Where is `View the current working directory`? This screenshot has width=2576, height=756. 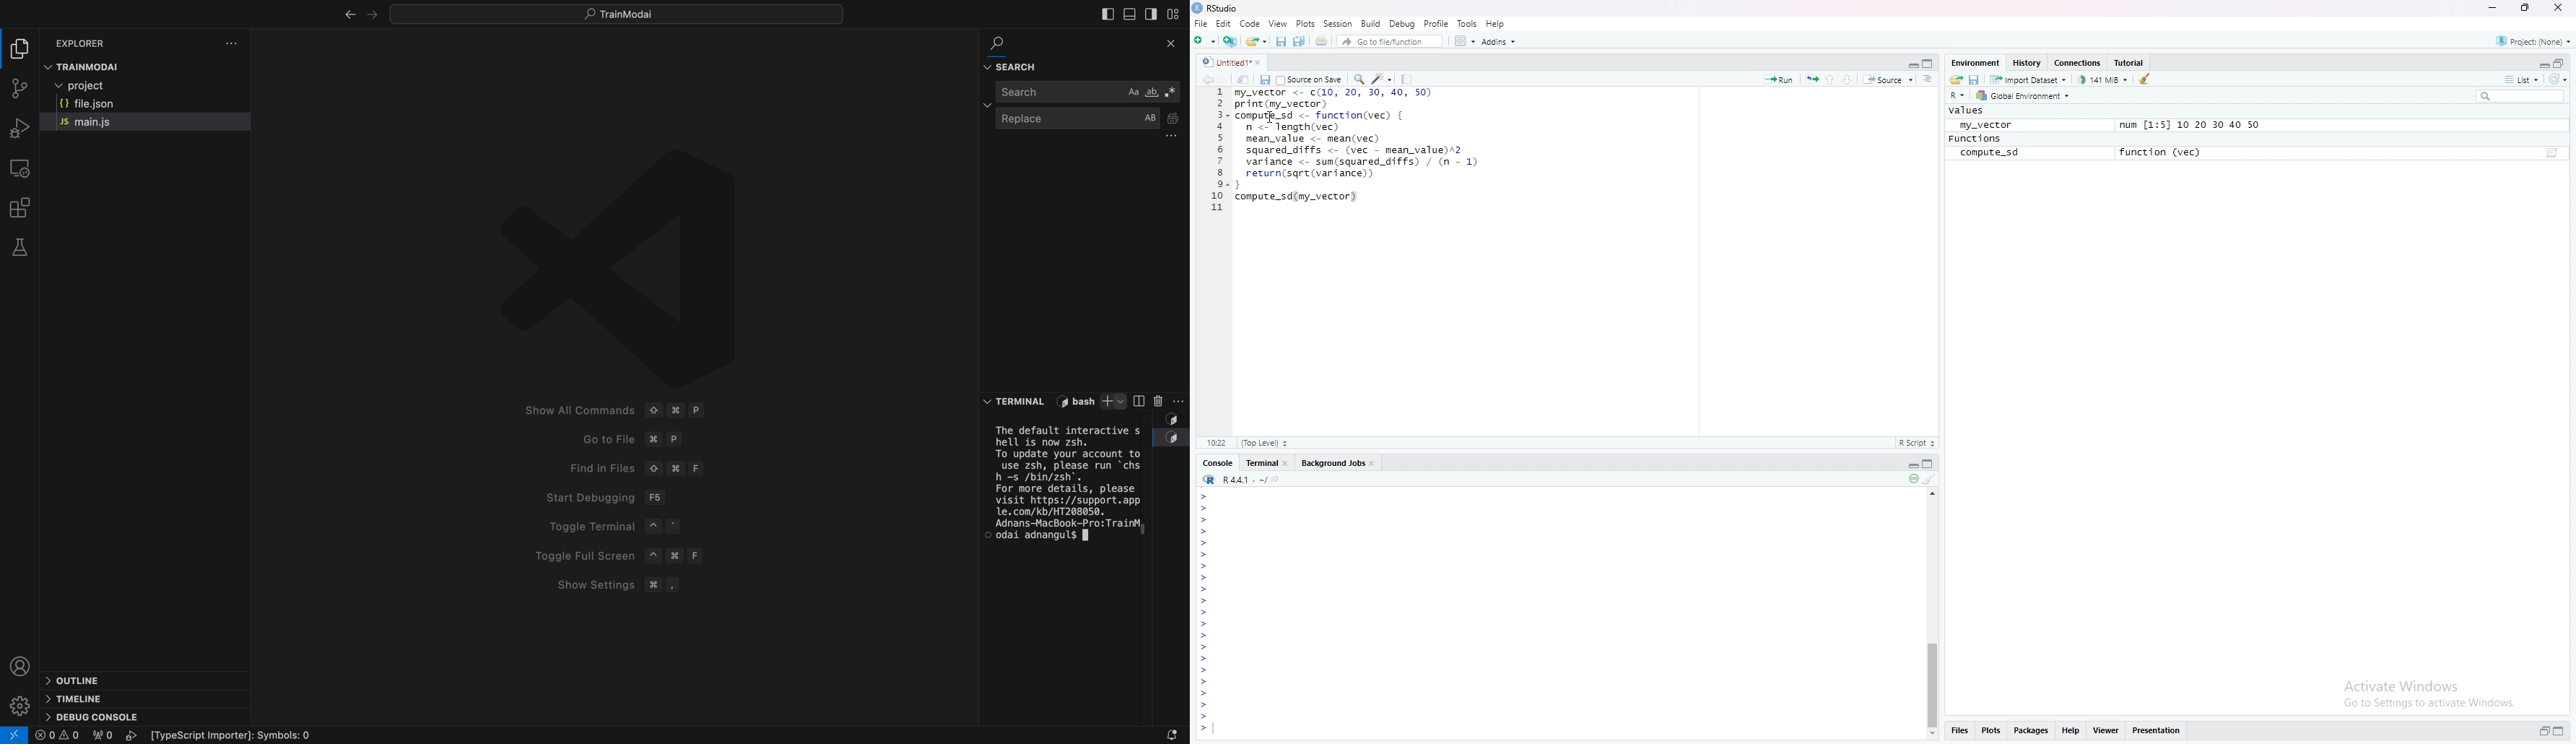
View the current working directory is located at coordinates (1279, 478).